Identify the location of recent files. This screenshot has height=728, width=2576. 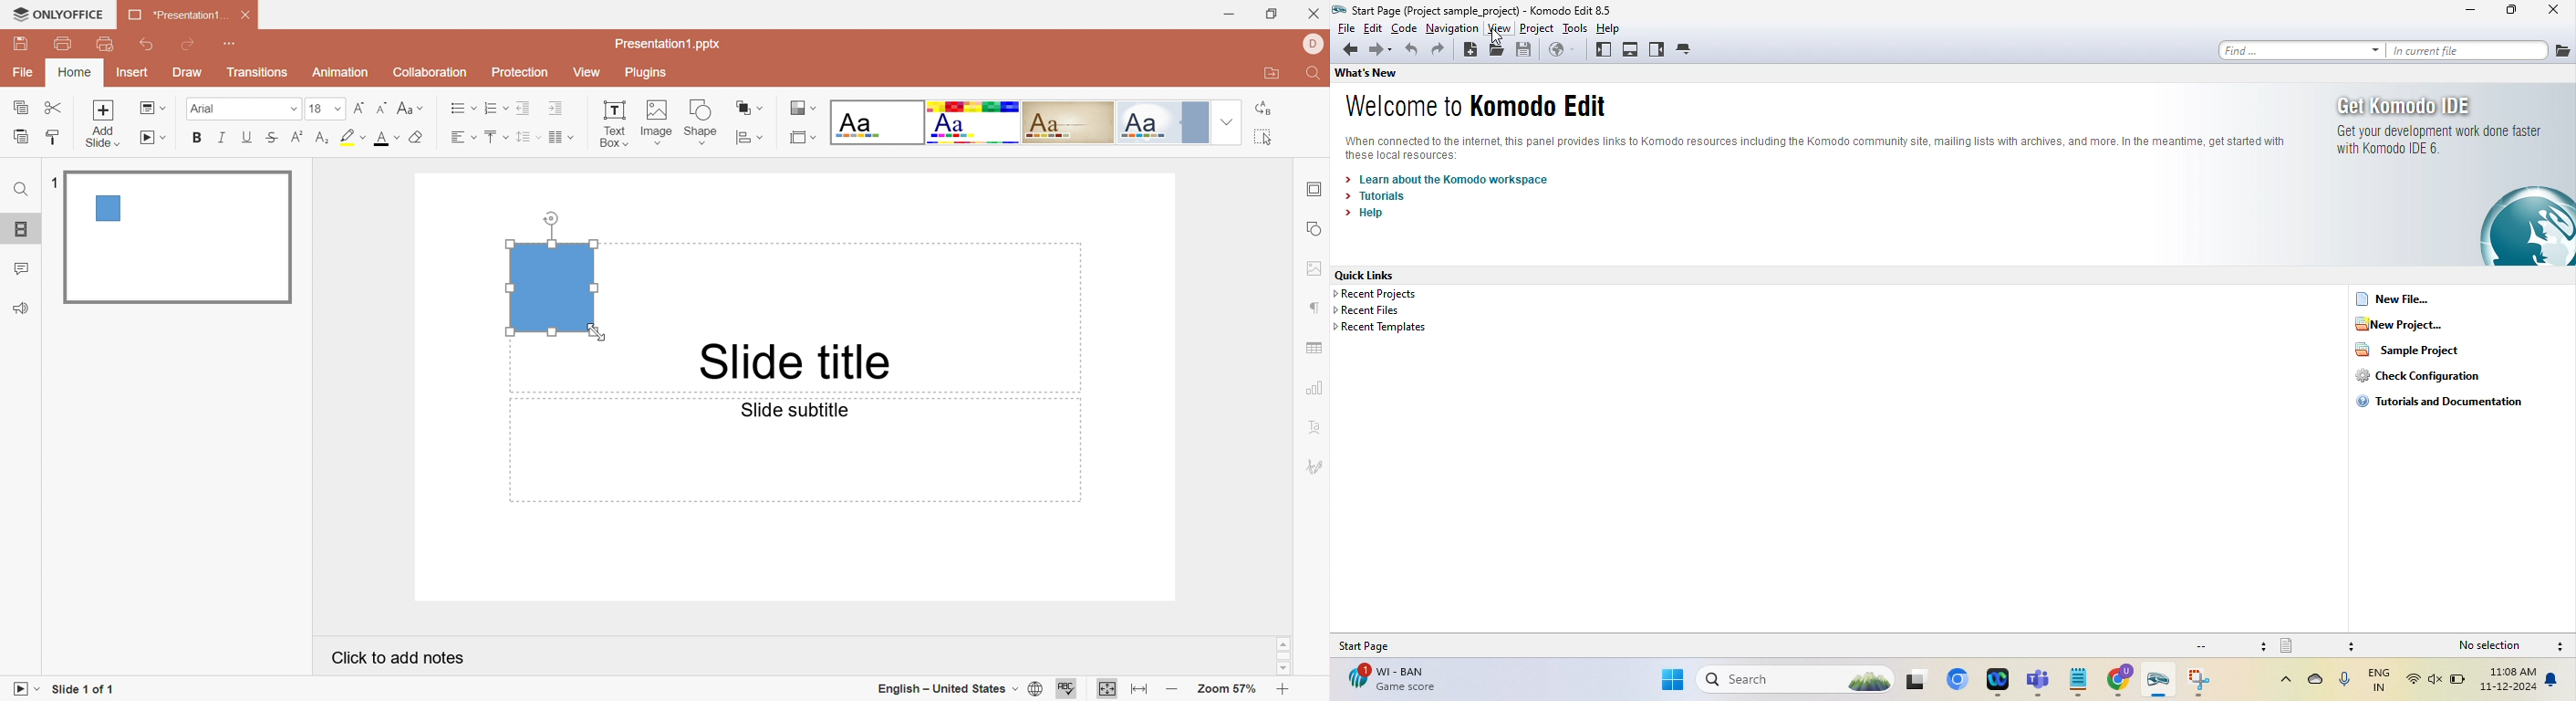
(1392, 311).